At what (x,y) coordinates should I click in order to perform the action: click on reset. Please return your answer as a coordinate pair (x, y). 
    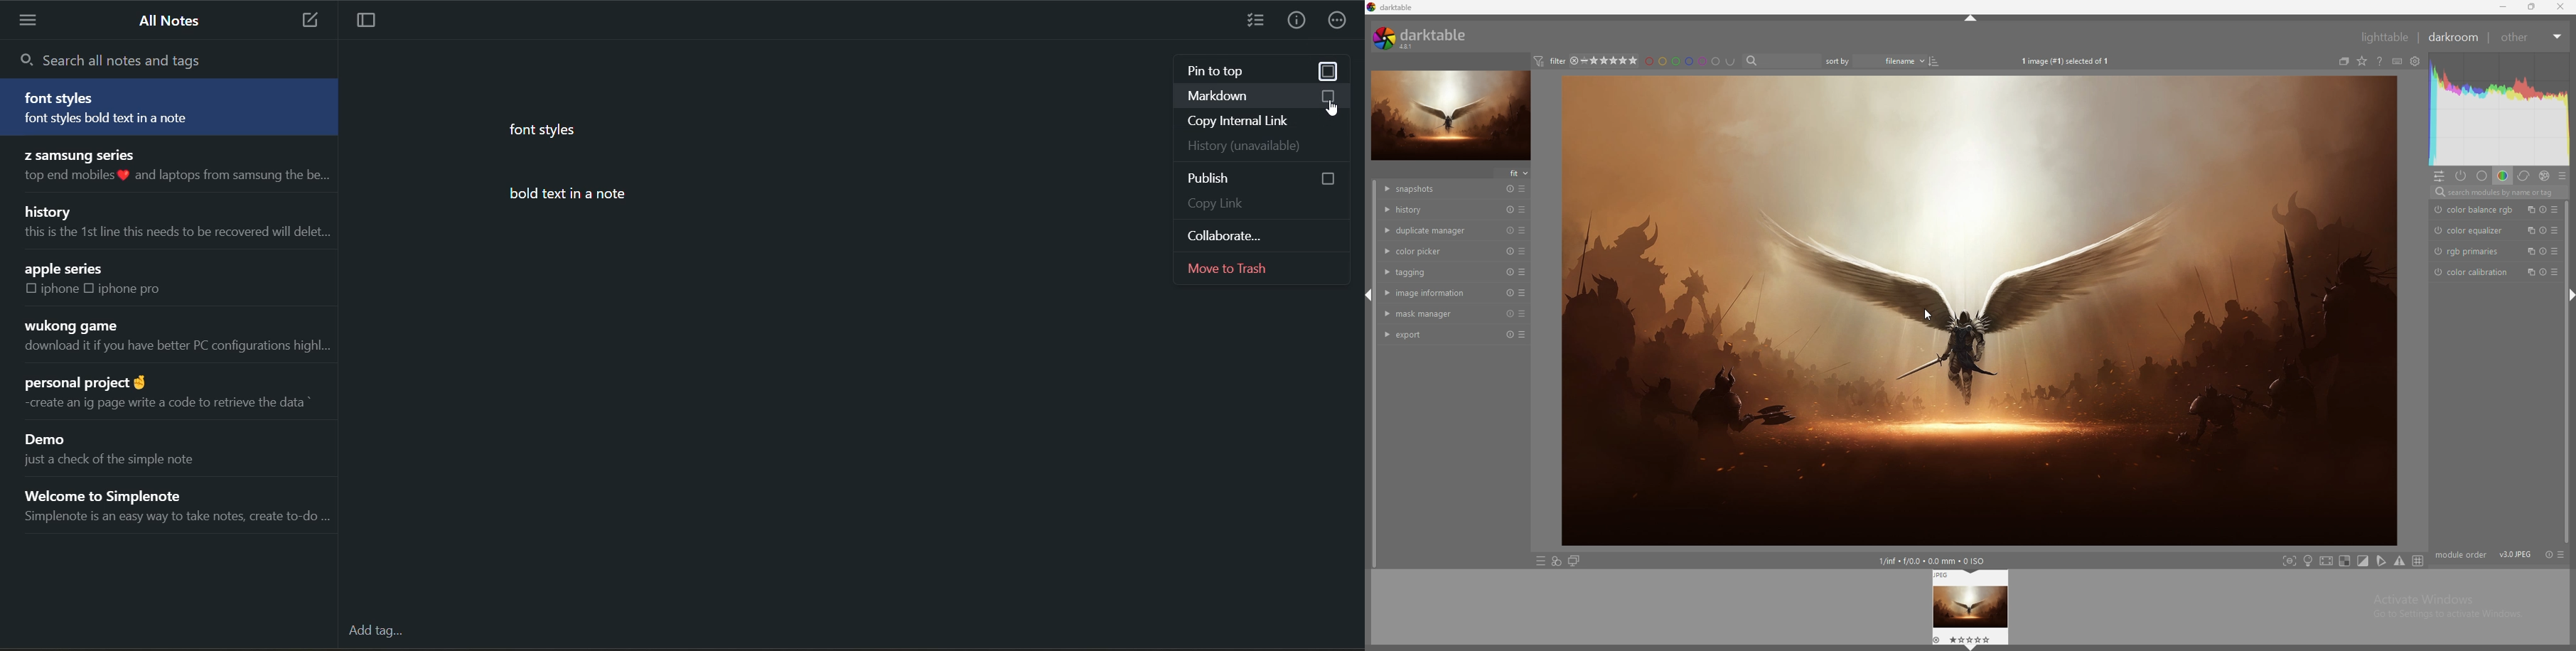
    Looking at the image, I should click on (2543, 230).